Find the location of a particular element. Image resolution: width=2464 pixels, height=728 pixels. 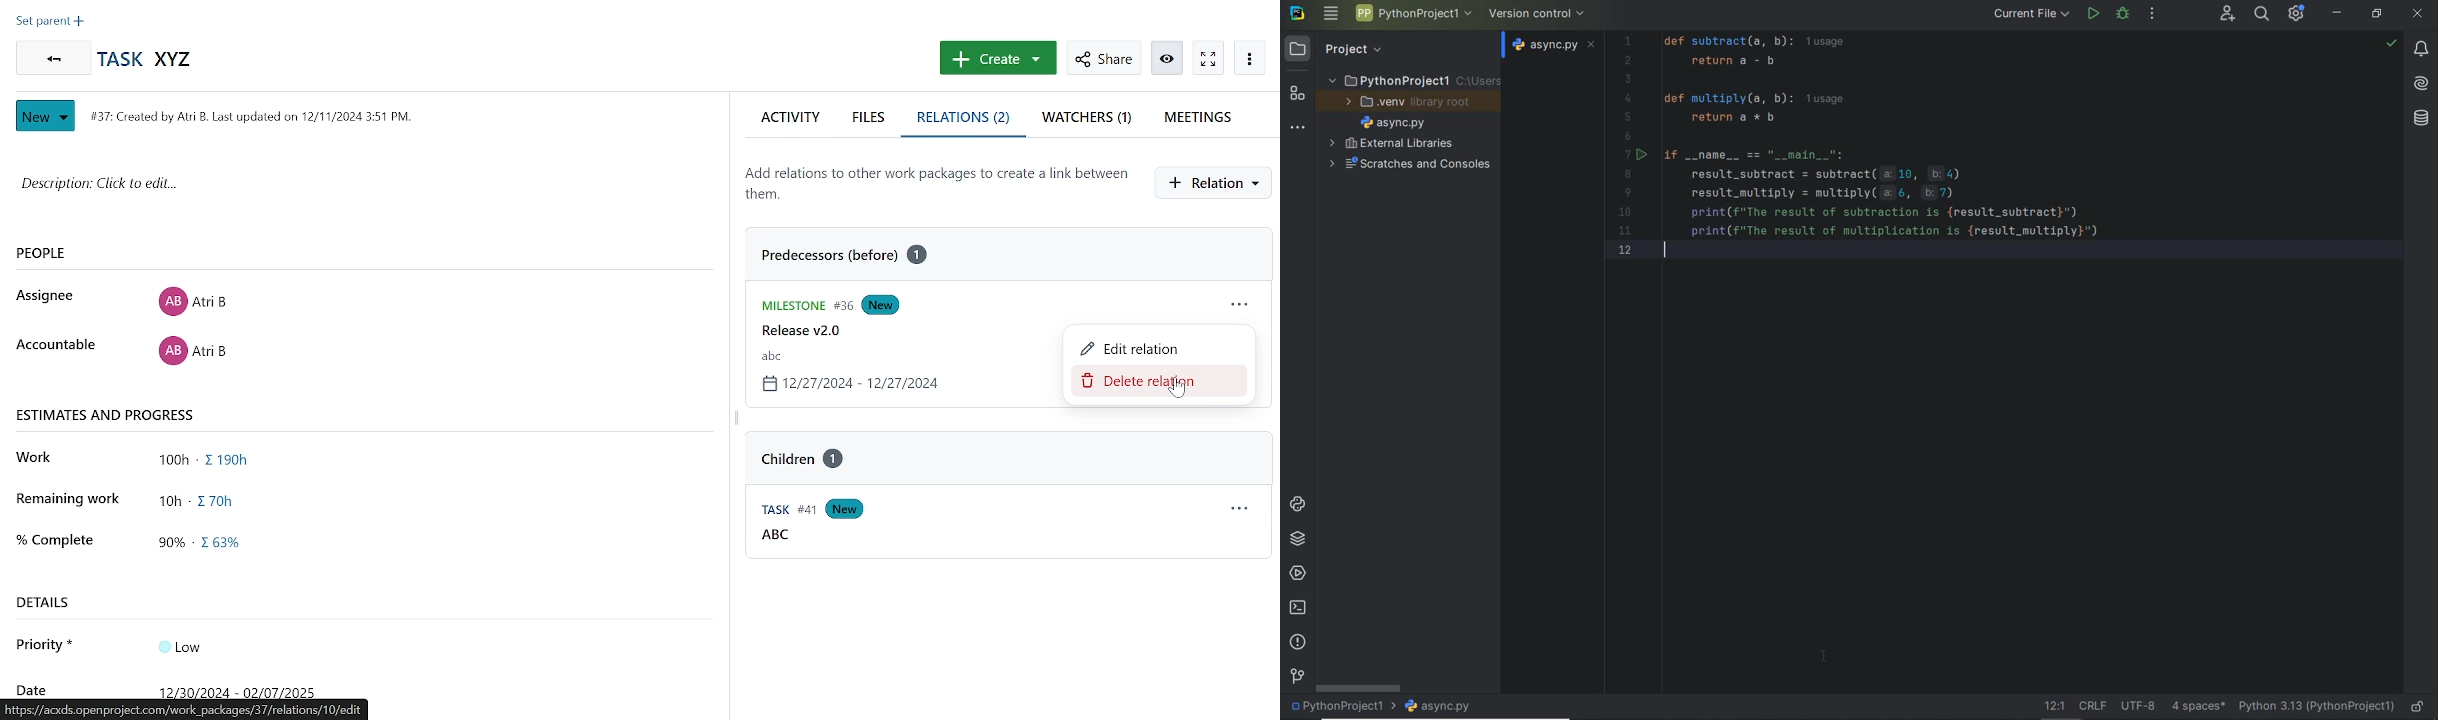

Milestone is located at coordinates (800, 303).